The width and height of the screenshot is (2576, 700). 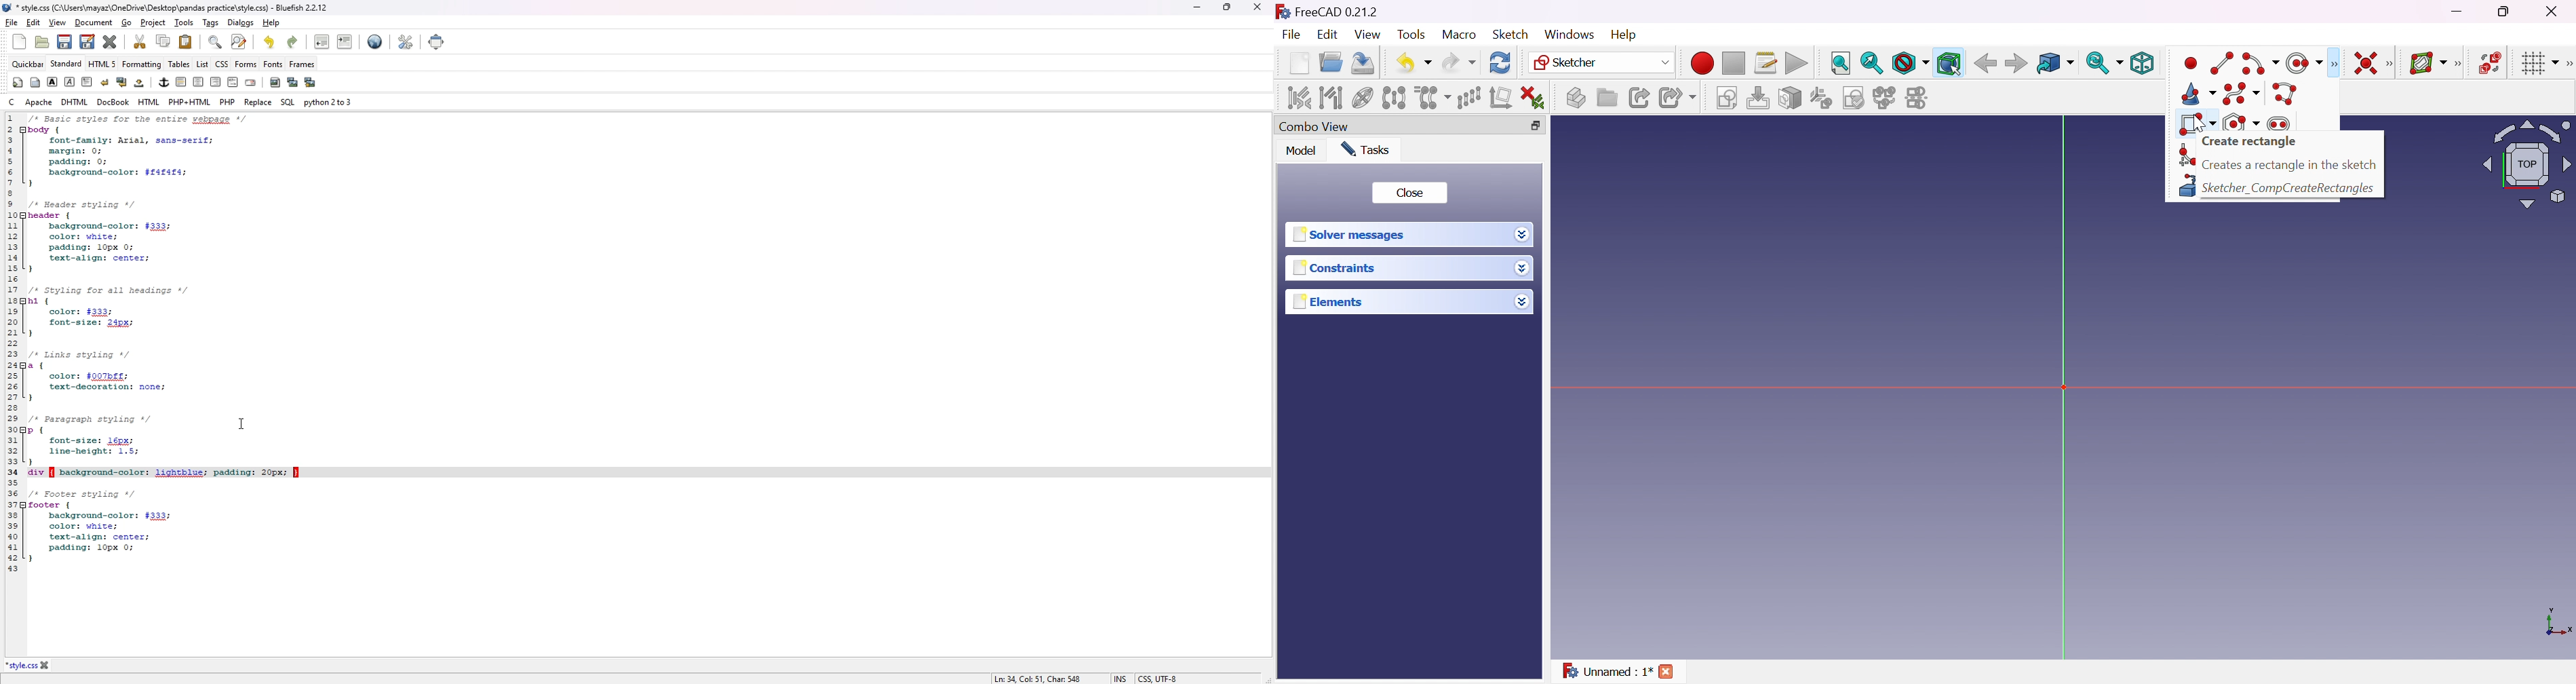 What do you see at coordinates (181, 82) in the screenshot?
I see `horizontal rule` at bounding box center [181, 82].